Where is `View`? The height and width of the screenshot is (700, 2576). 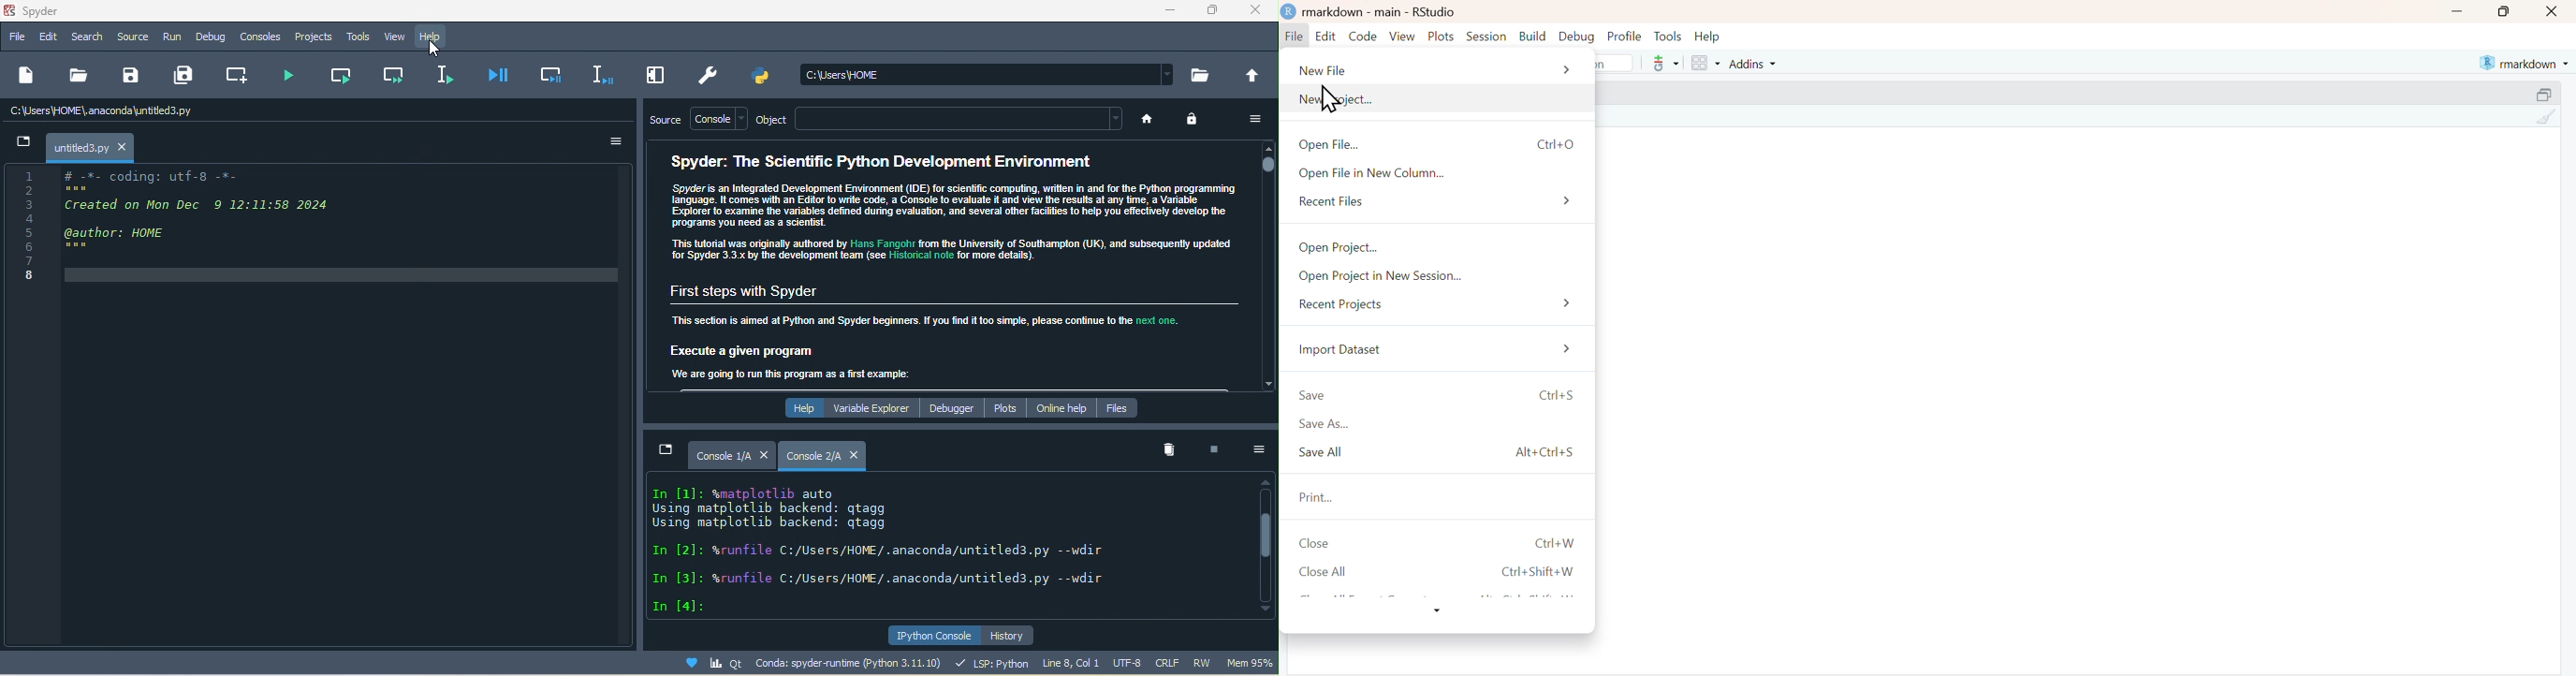 View is located at coordinates (1402, 36).